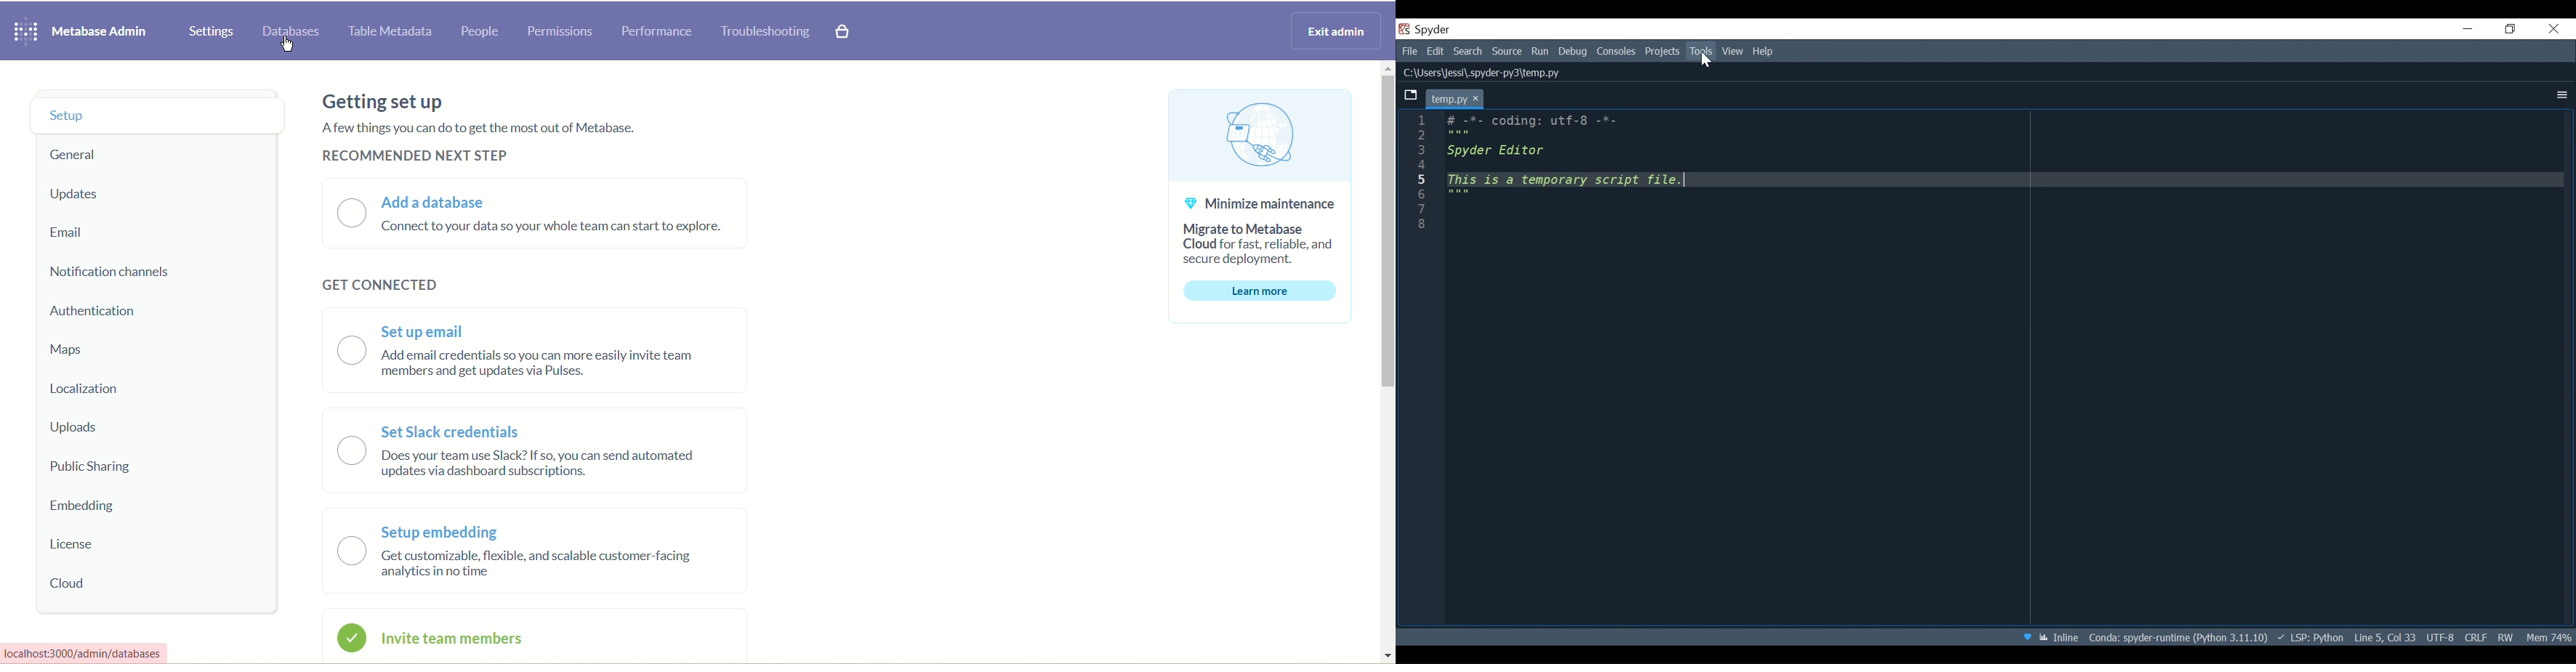  Describe the element at coordinates (2553, 28) in the screenshot. I see `Close` at that location.